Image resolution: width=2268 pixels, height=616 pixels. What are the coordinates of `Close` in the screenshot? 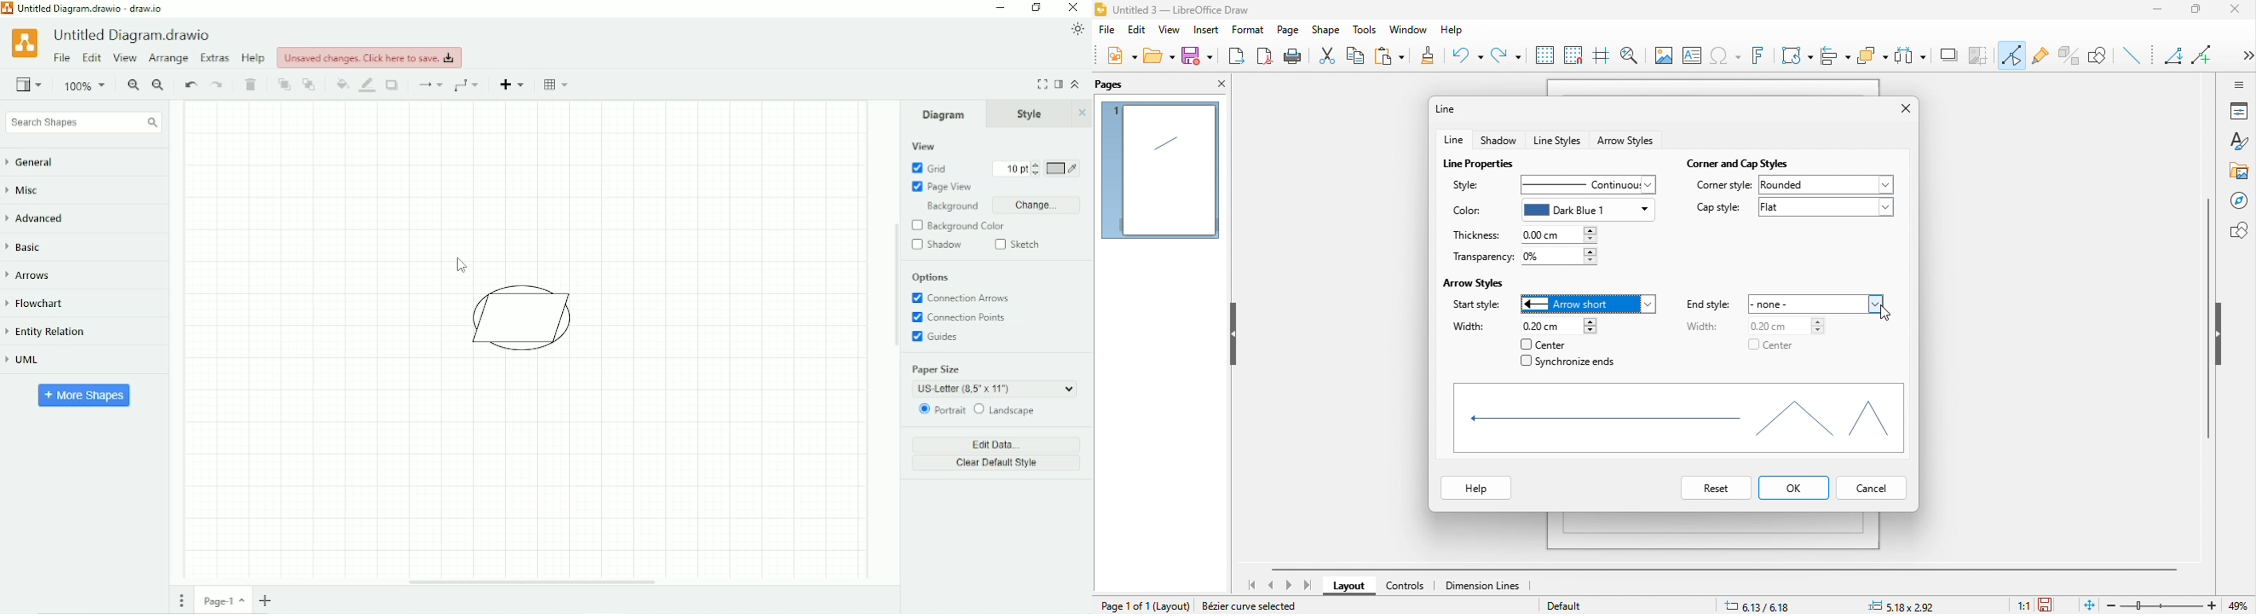 It's located at (1074, 8).